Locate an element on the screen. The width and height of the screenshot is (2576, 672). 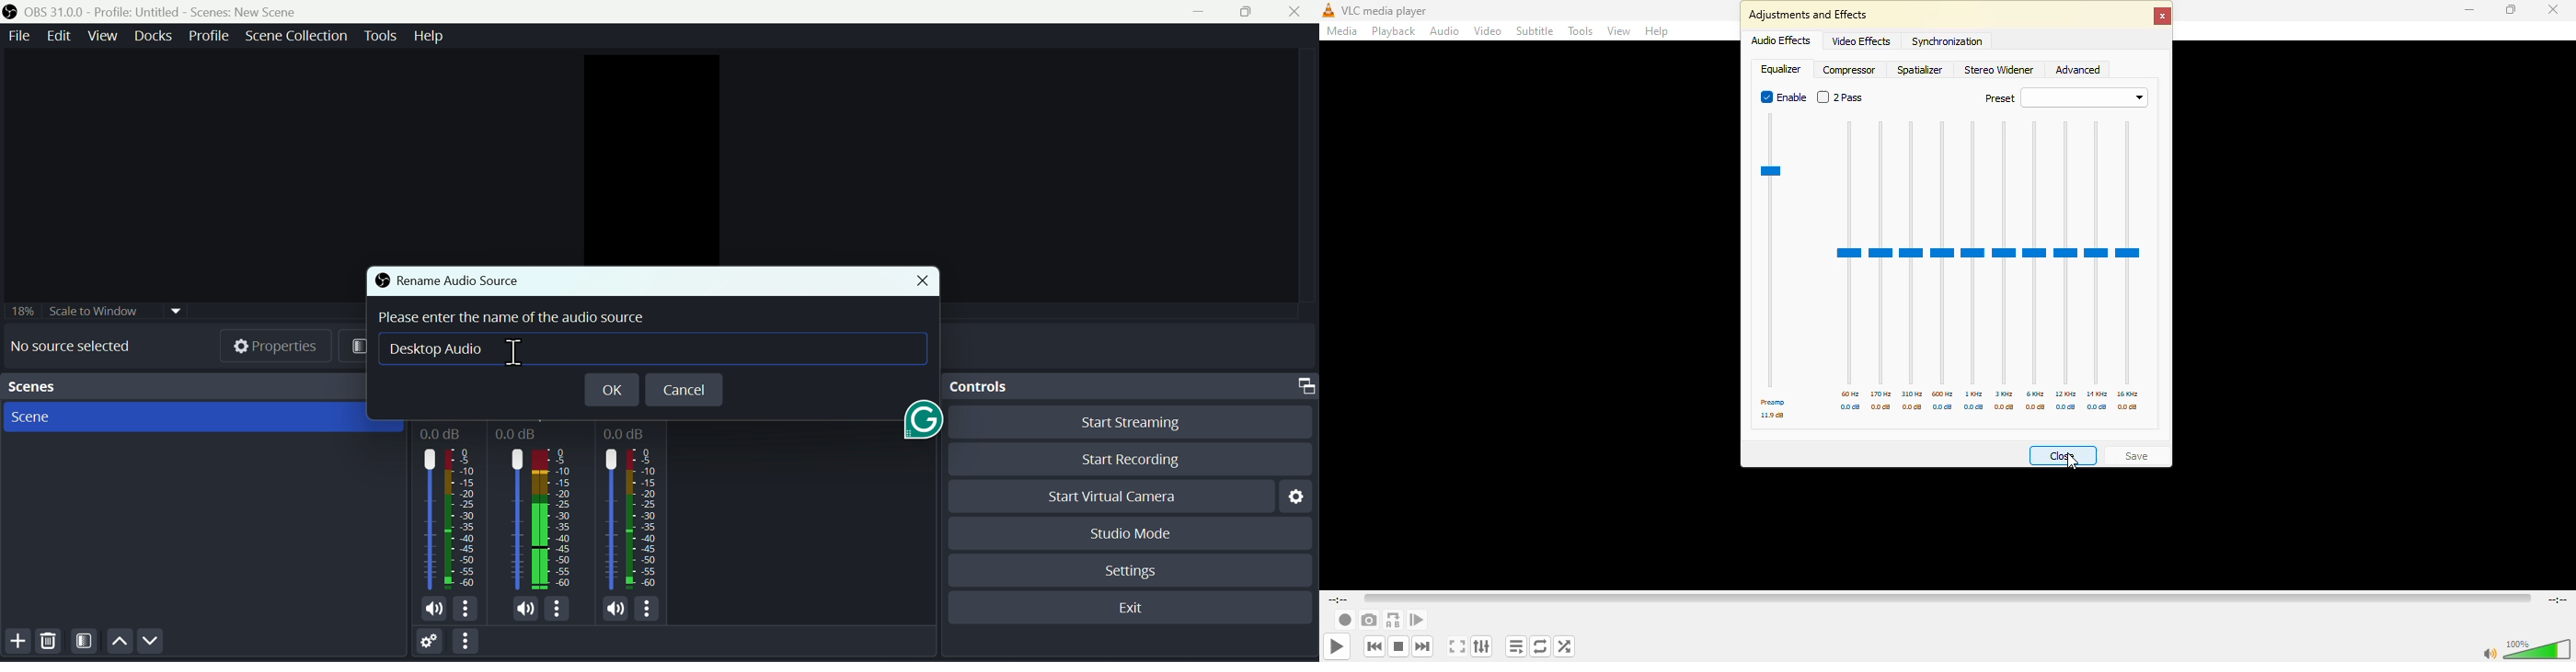
minimize is located at coordinates (2467, 10).